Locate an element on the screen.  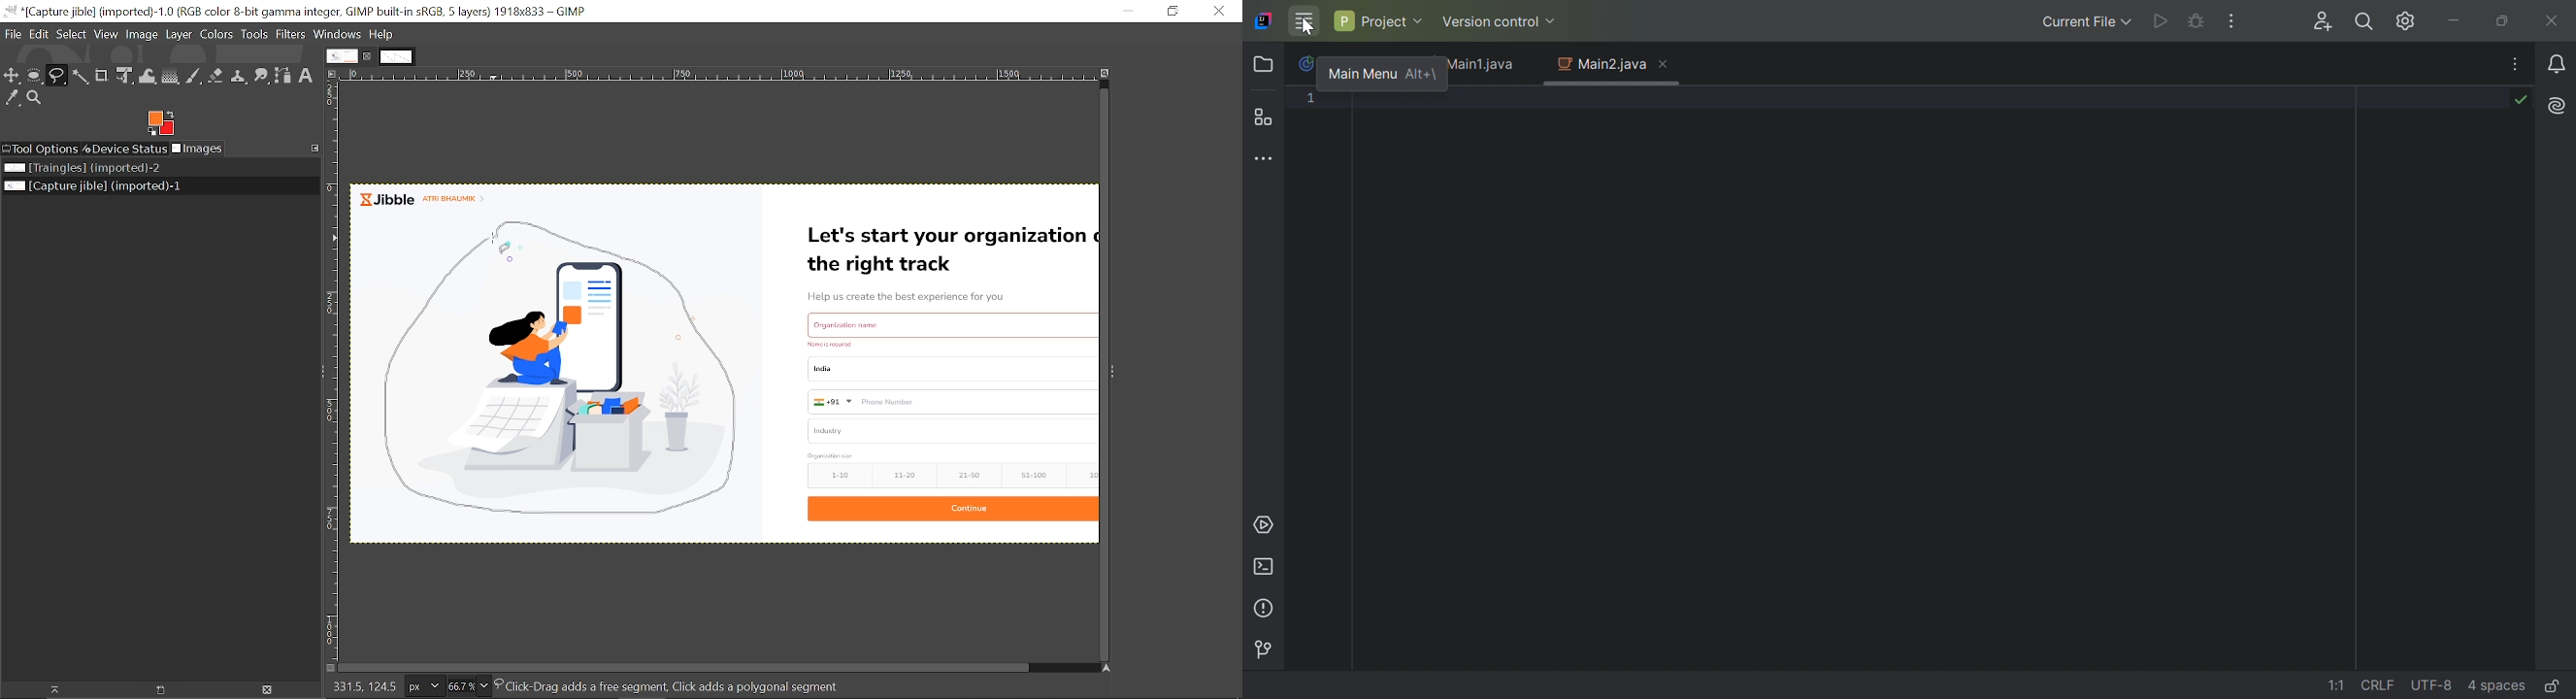
CRLF is located at coordinates (2380, 684).